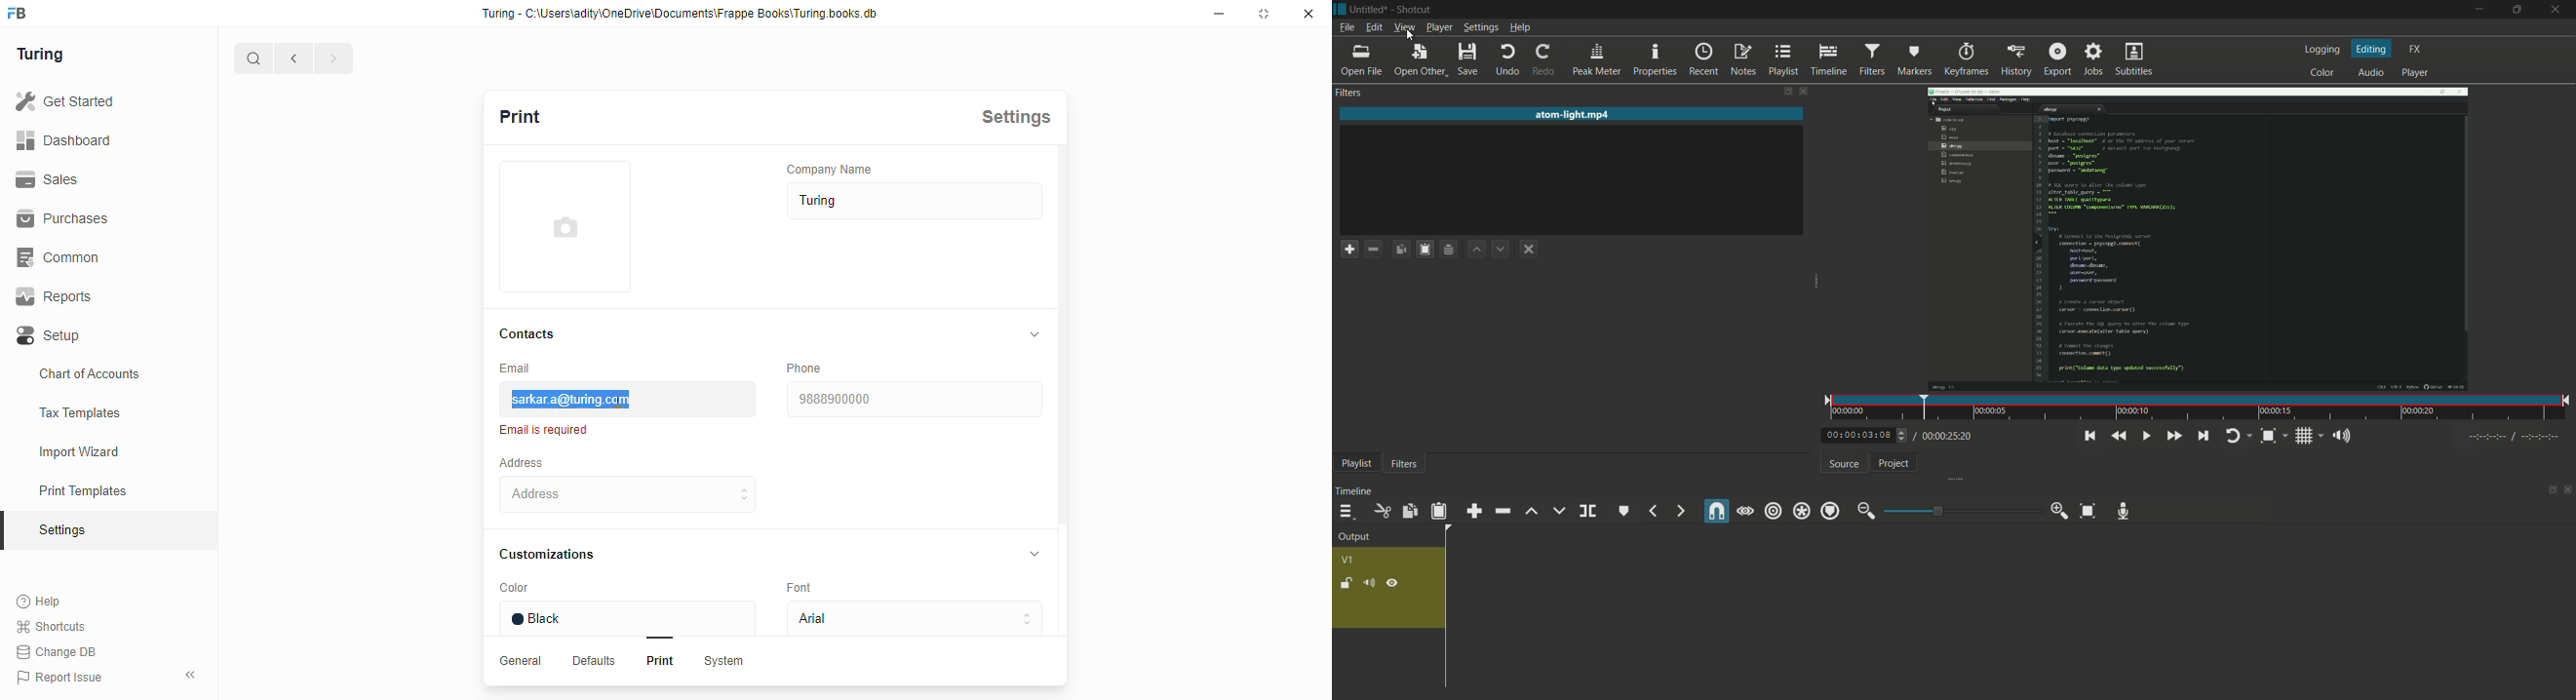 This screenshot has width=2576, height=700. What do you see at coordinates (655, 493) in the screenshot?
I see `Address H` at bounding box center [655, 493].